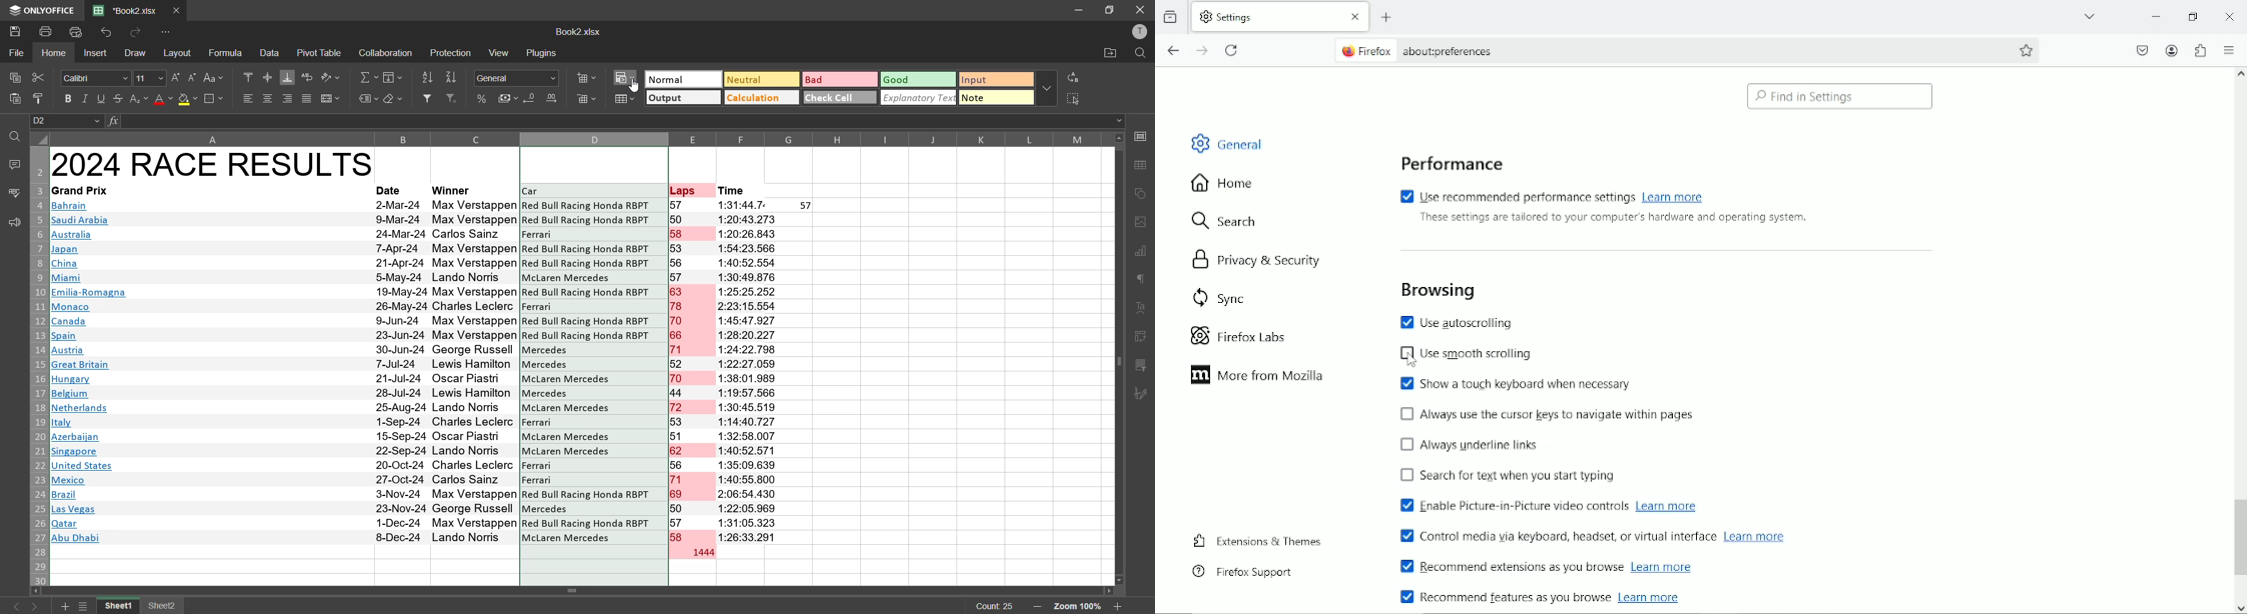 The image size is (2268, 616). What do you see at coordinates (807, 206) in the screenshot?
I see `57` at bounding box center [807, 206].